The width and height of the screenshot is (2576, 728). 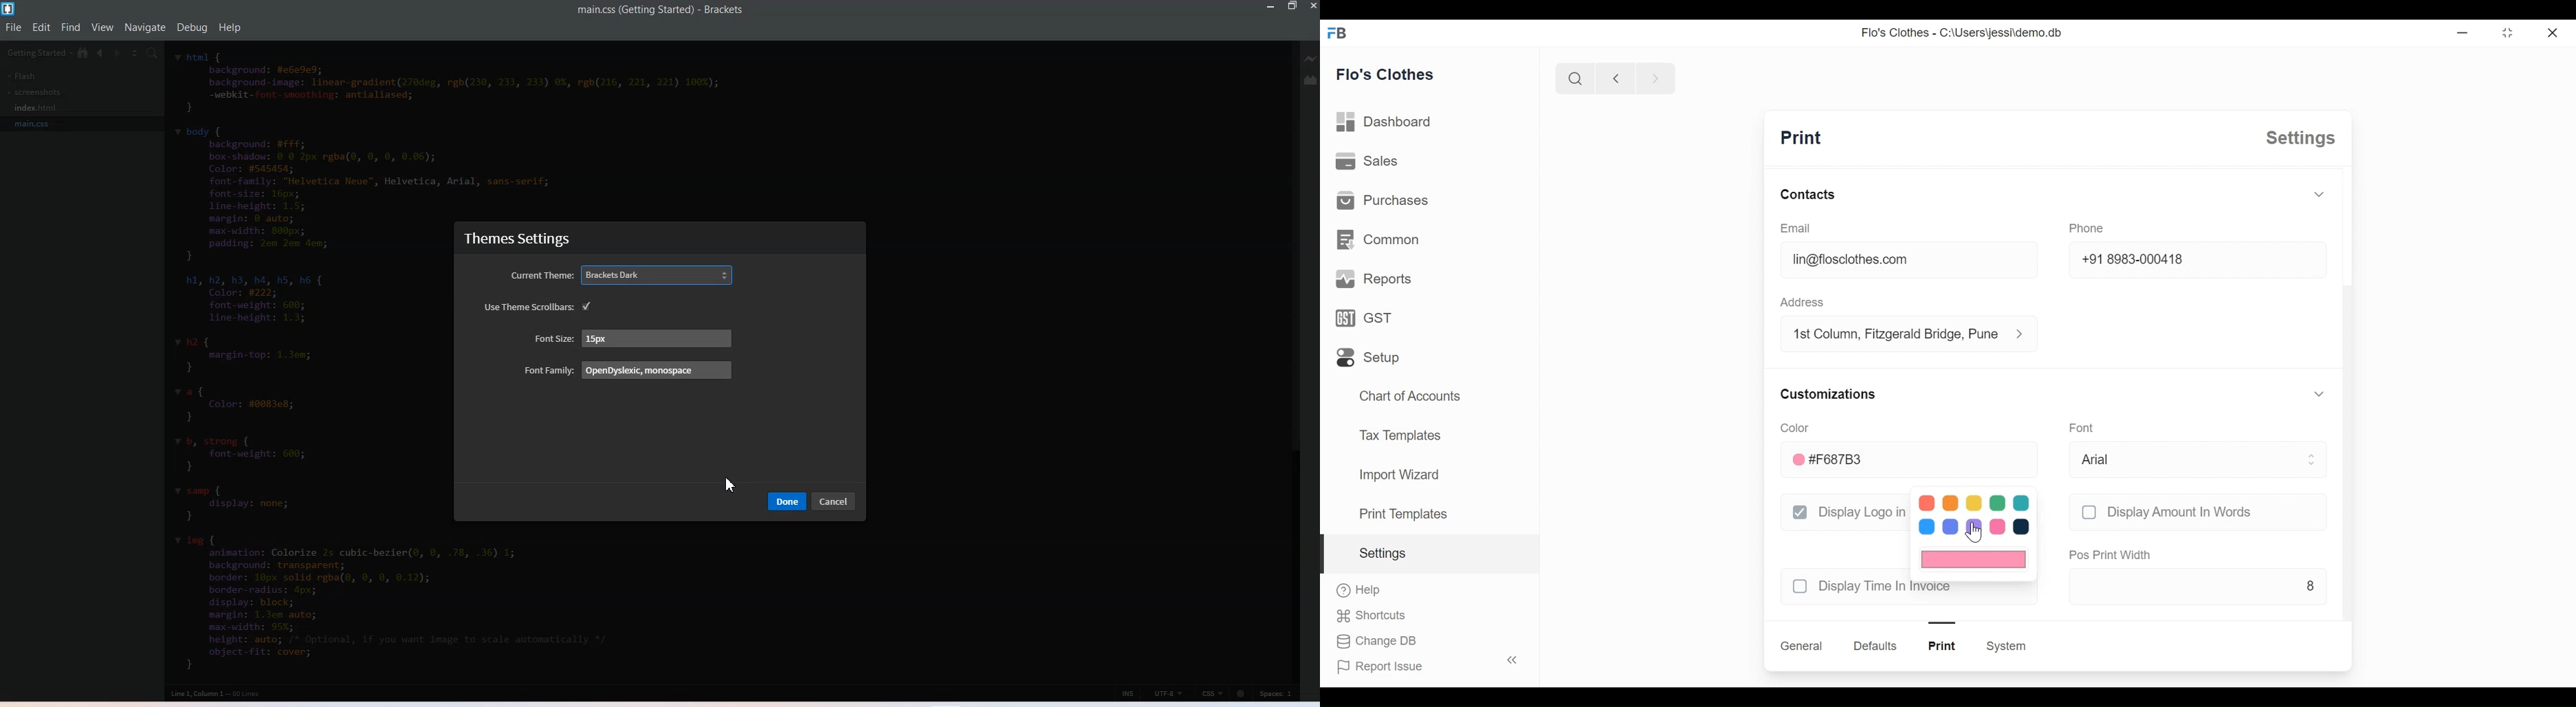 I want to click on Flash, so click(x=21, y=76).